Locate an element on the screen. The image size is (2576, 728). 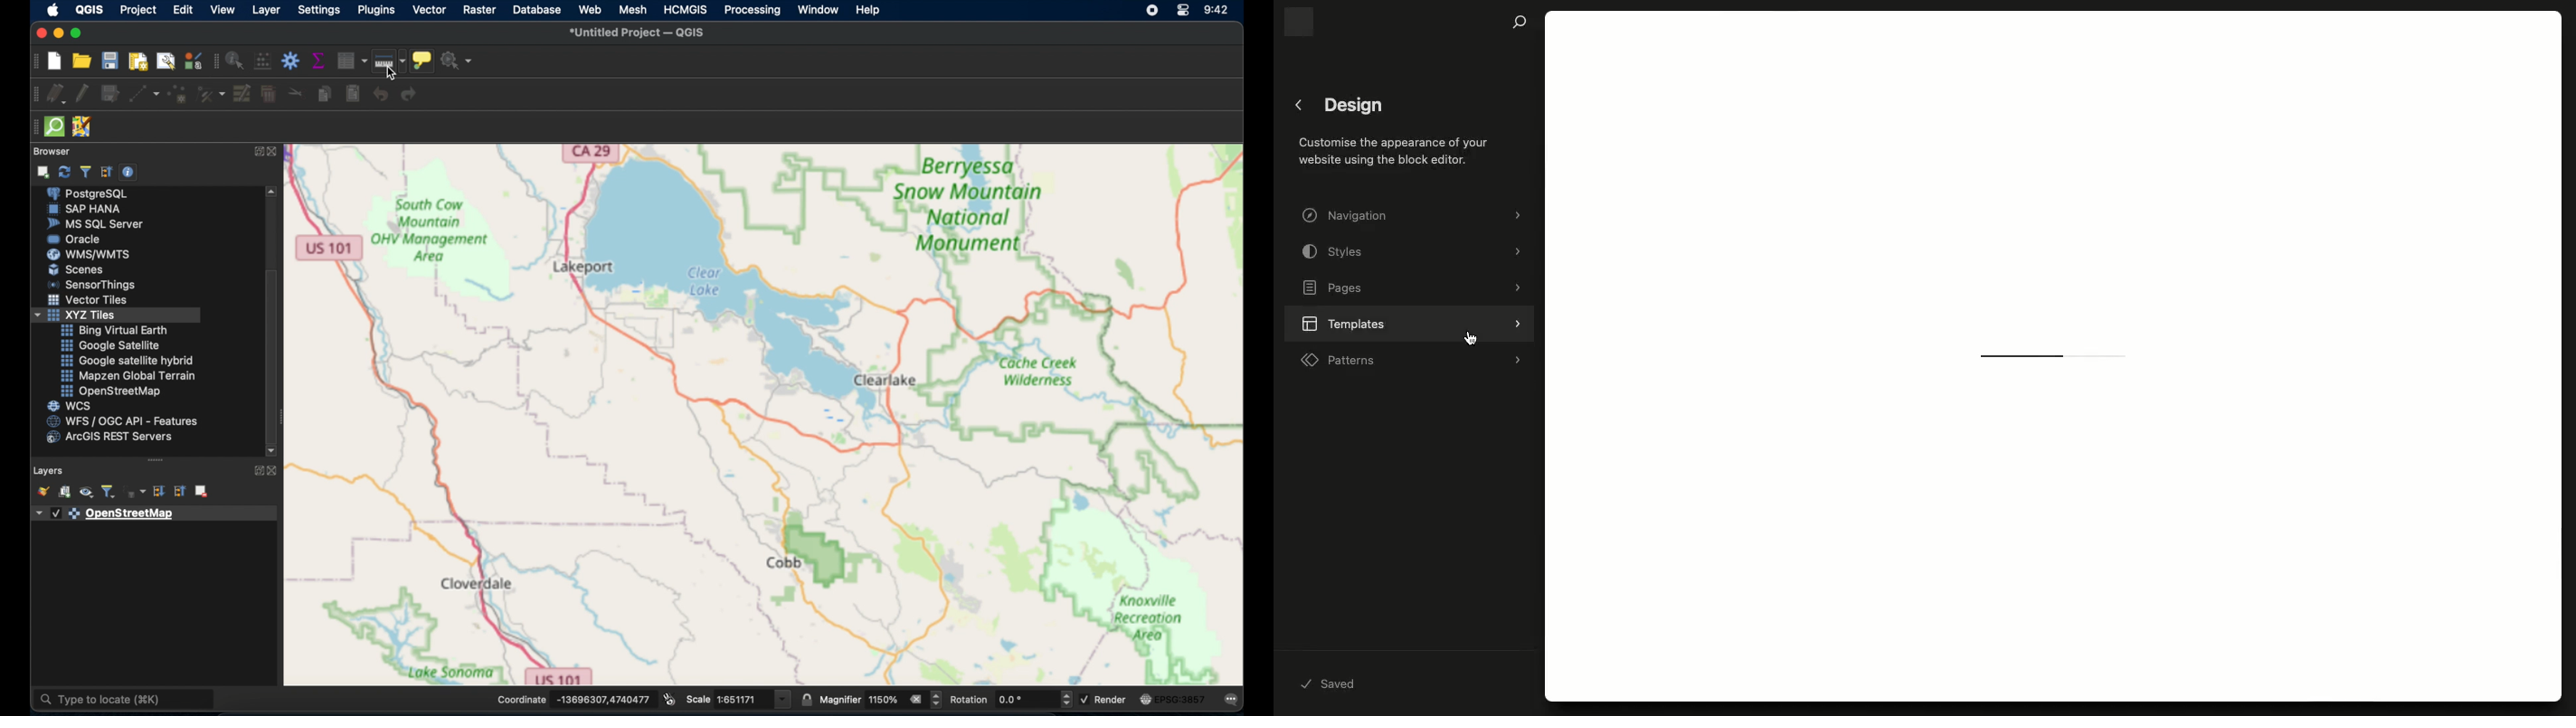
openstreetmap is located at coordinates (765, 414).